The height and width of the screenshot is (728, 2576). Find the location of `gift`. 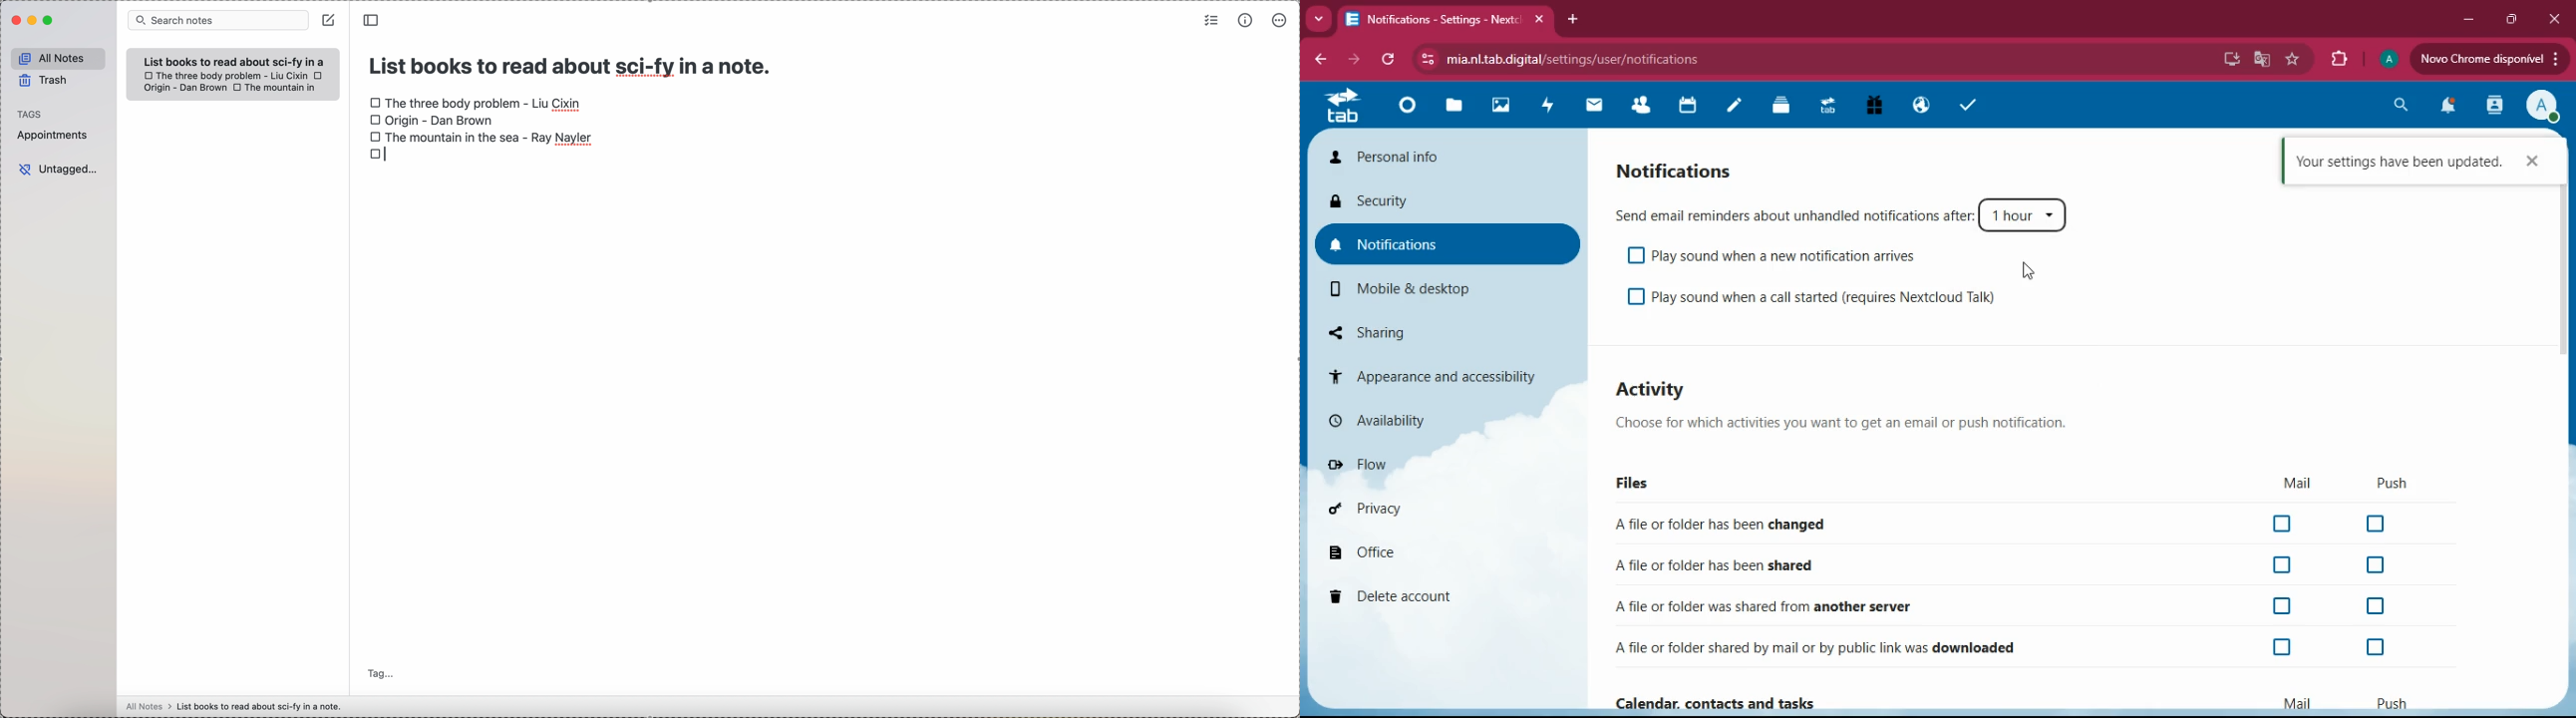

gift is located at coordinates (1875, 106).